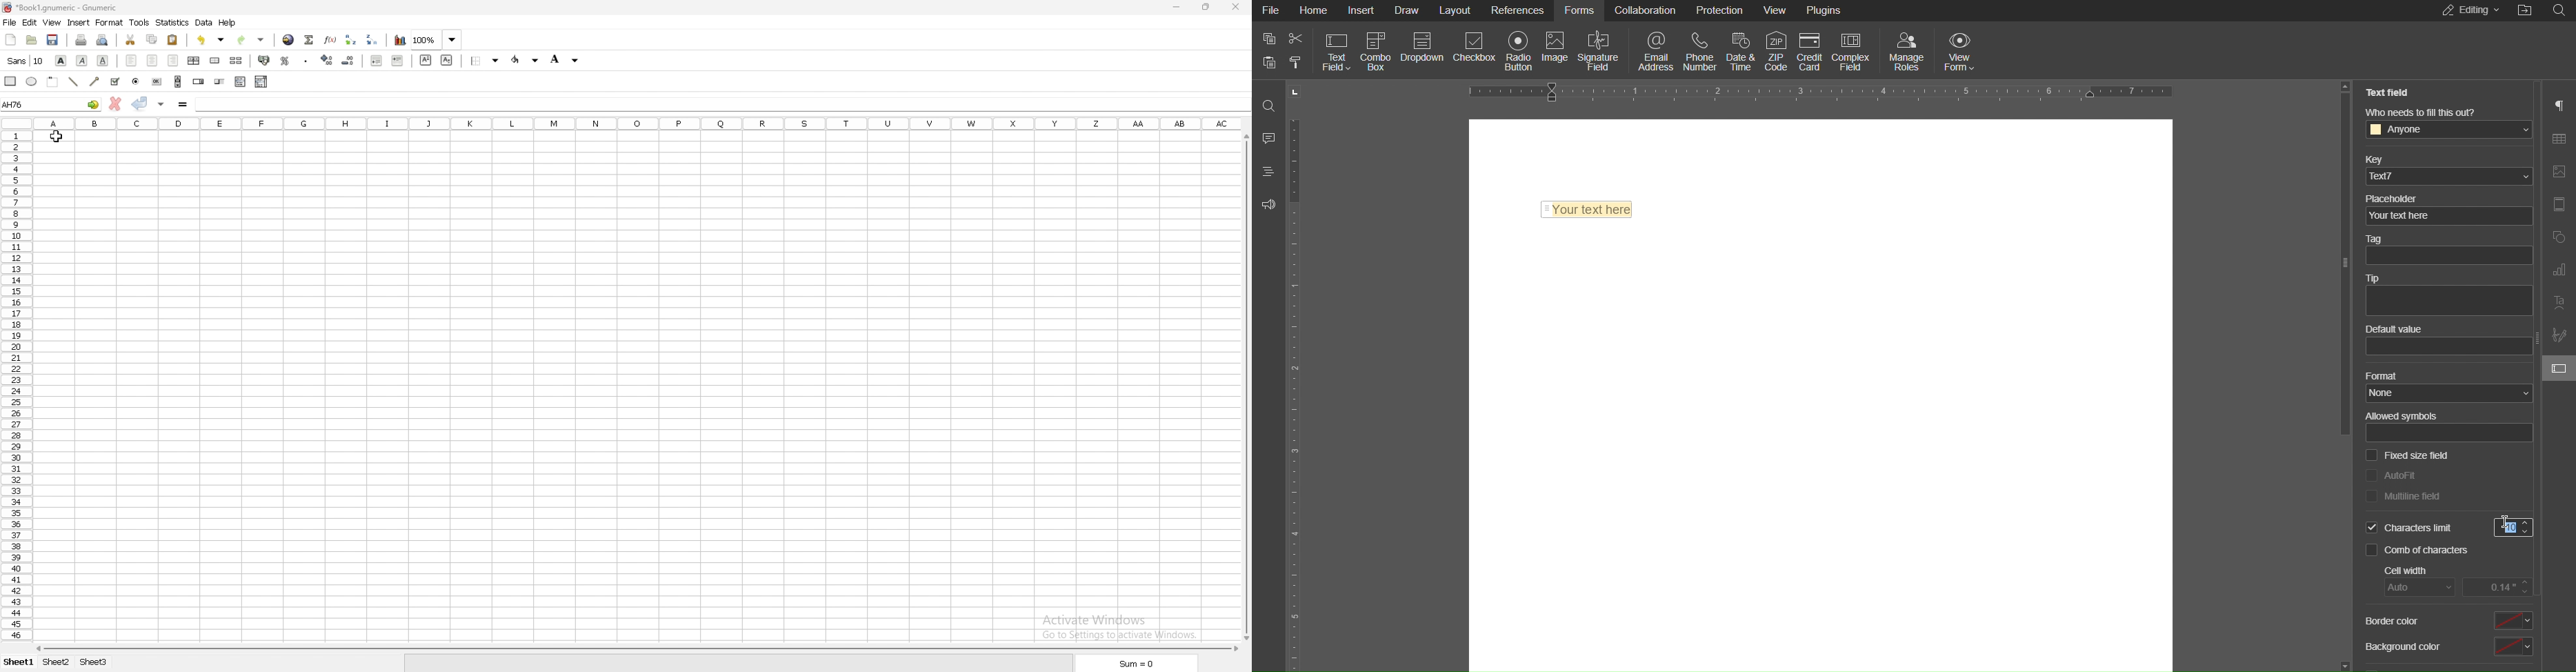 The height and width of the screenshot is (672, 2576). Describe the element at coordinates (1237, 7) in the screenshot. I see `close` at that location.